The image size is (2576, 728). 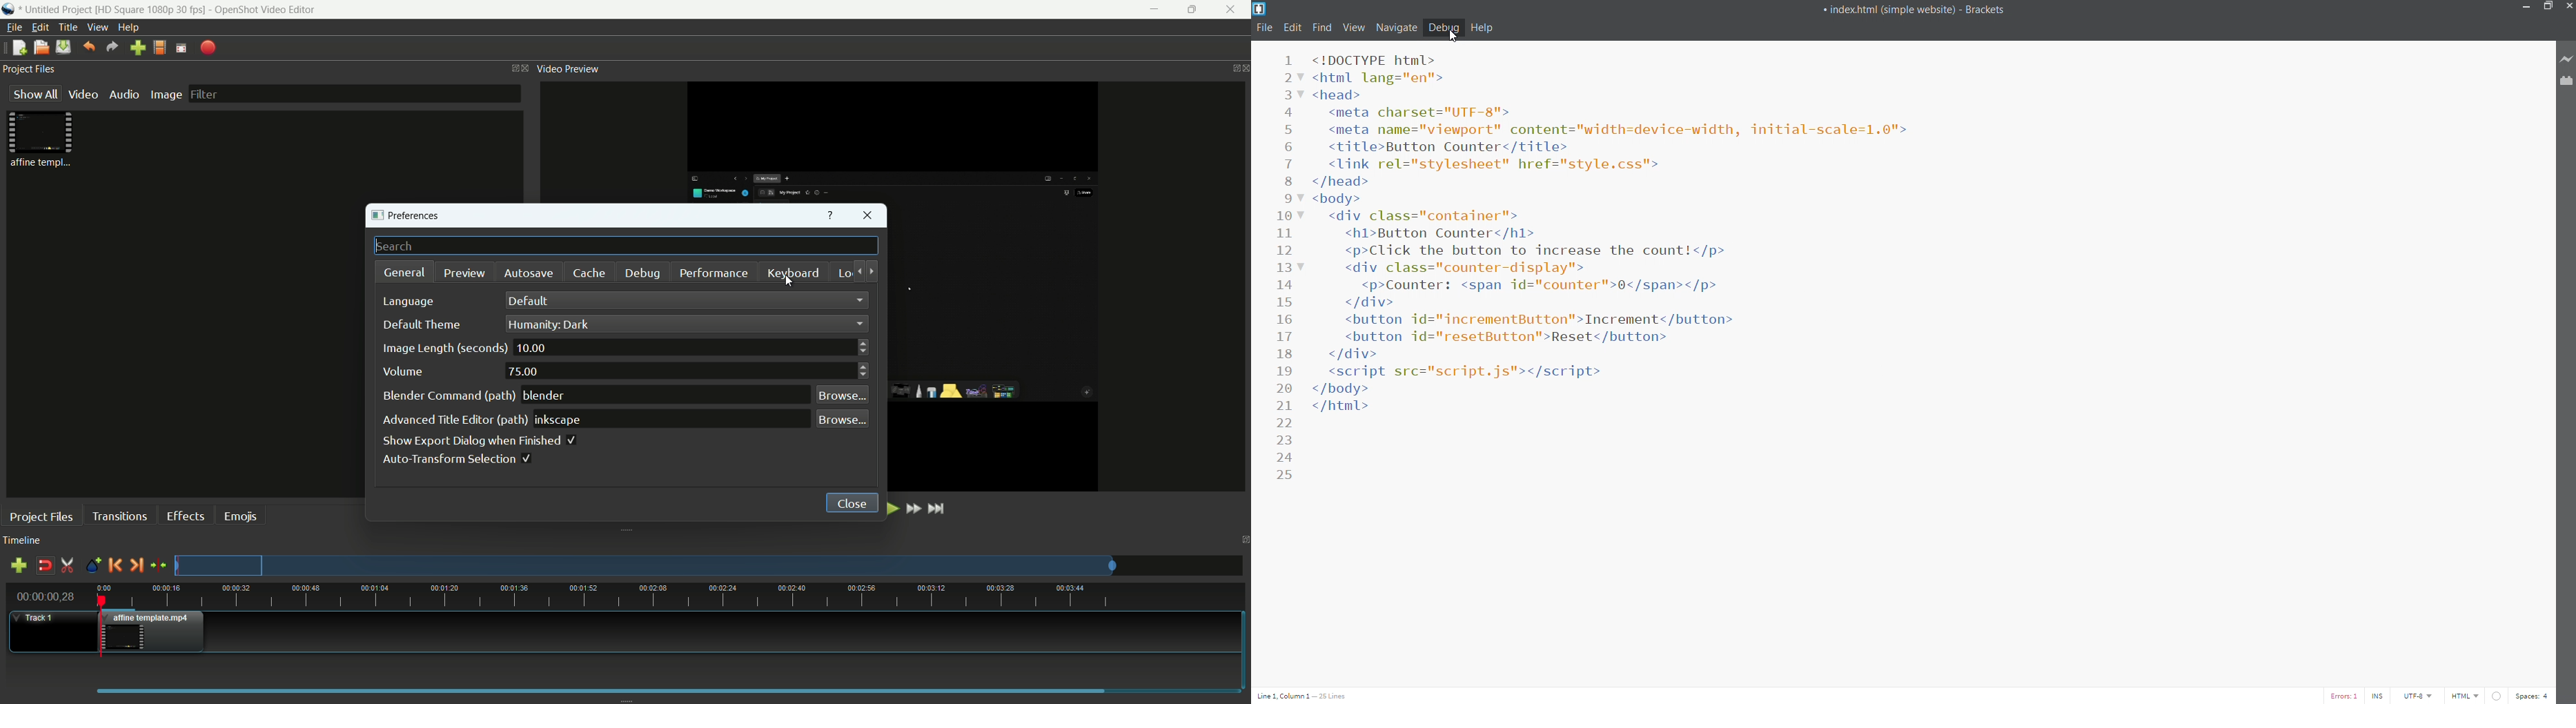 What do you see at coordinates (2565, 59) in the screenshot?
I see `live preview` at bounding box center [2565, 59].